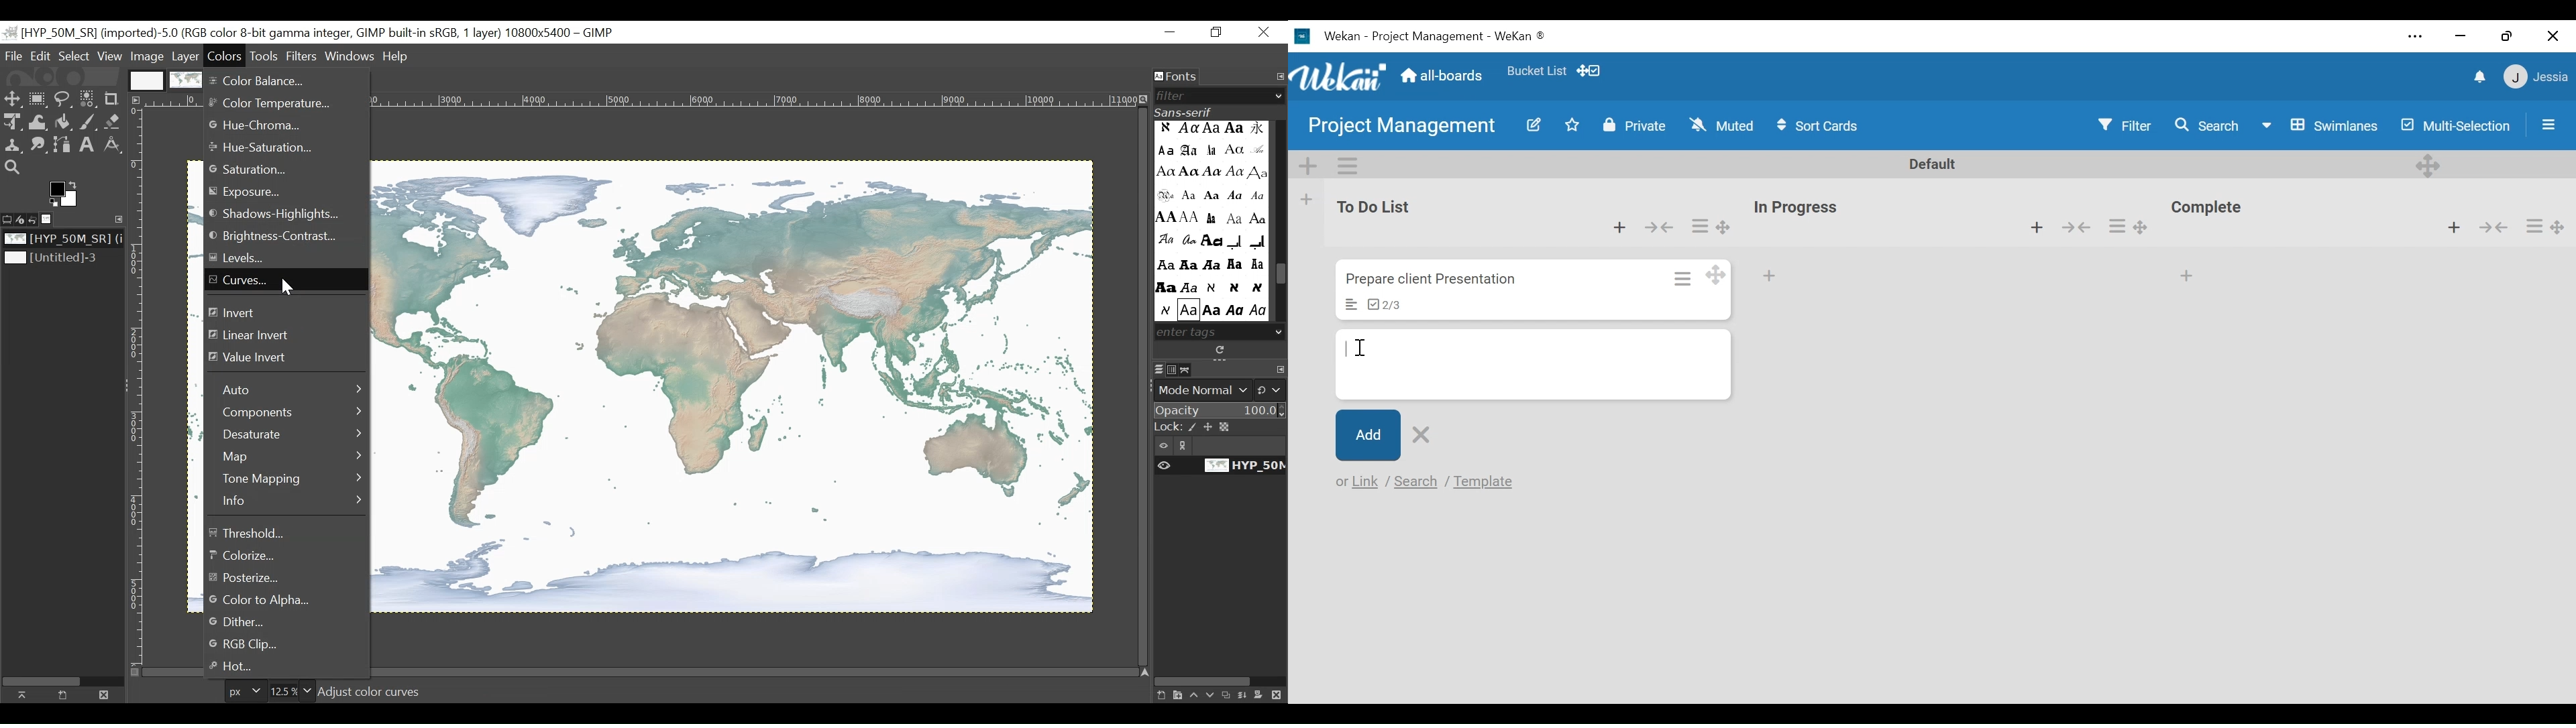 The width and height of the screenshot is (2576, 728). I want to click on more, so click(2414, 36).